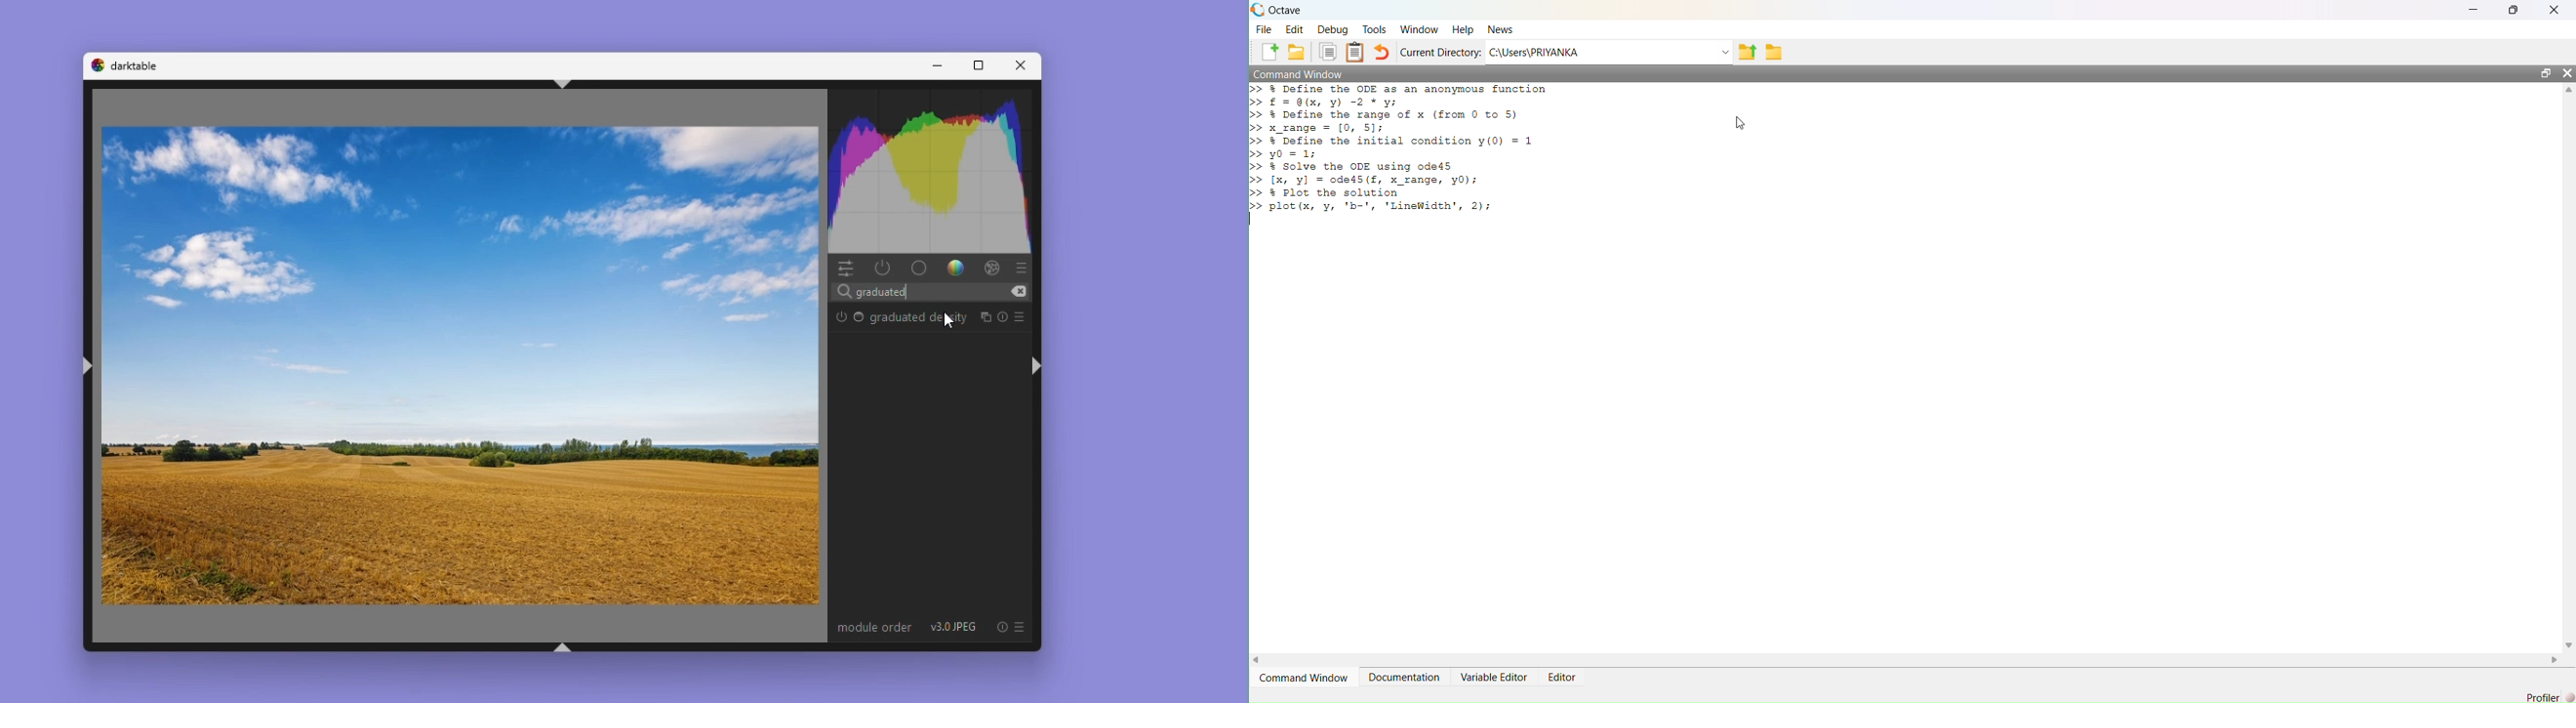 Image resolution: width=2576 pixels, height=728 pixels. Describe the element at coordinates (874, 628) in the screenshot. I see `module order` at that location.